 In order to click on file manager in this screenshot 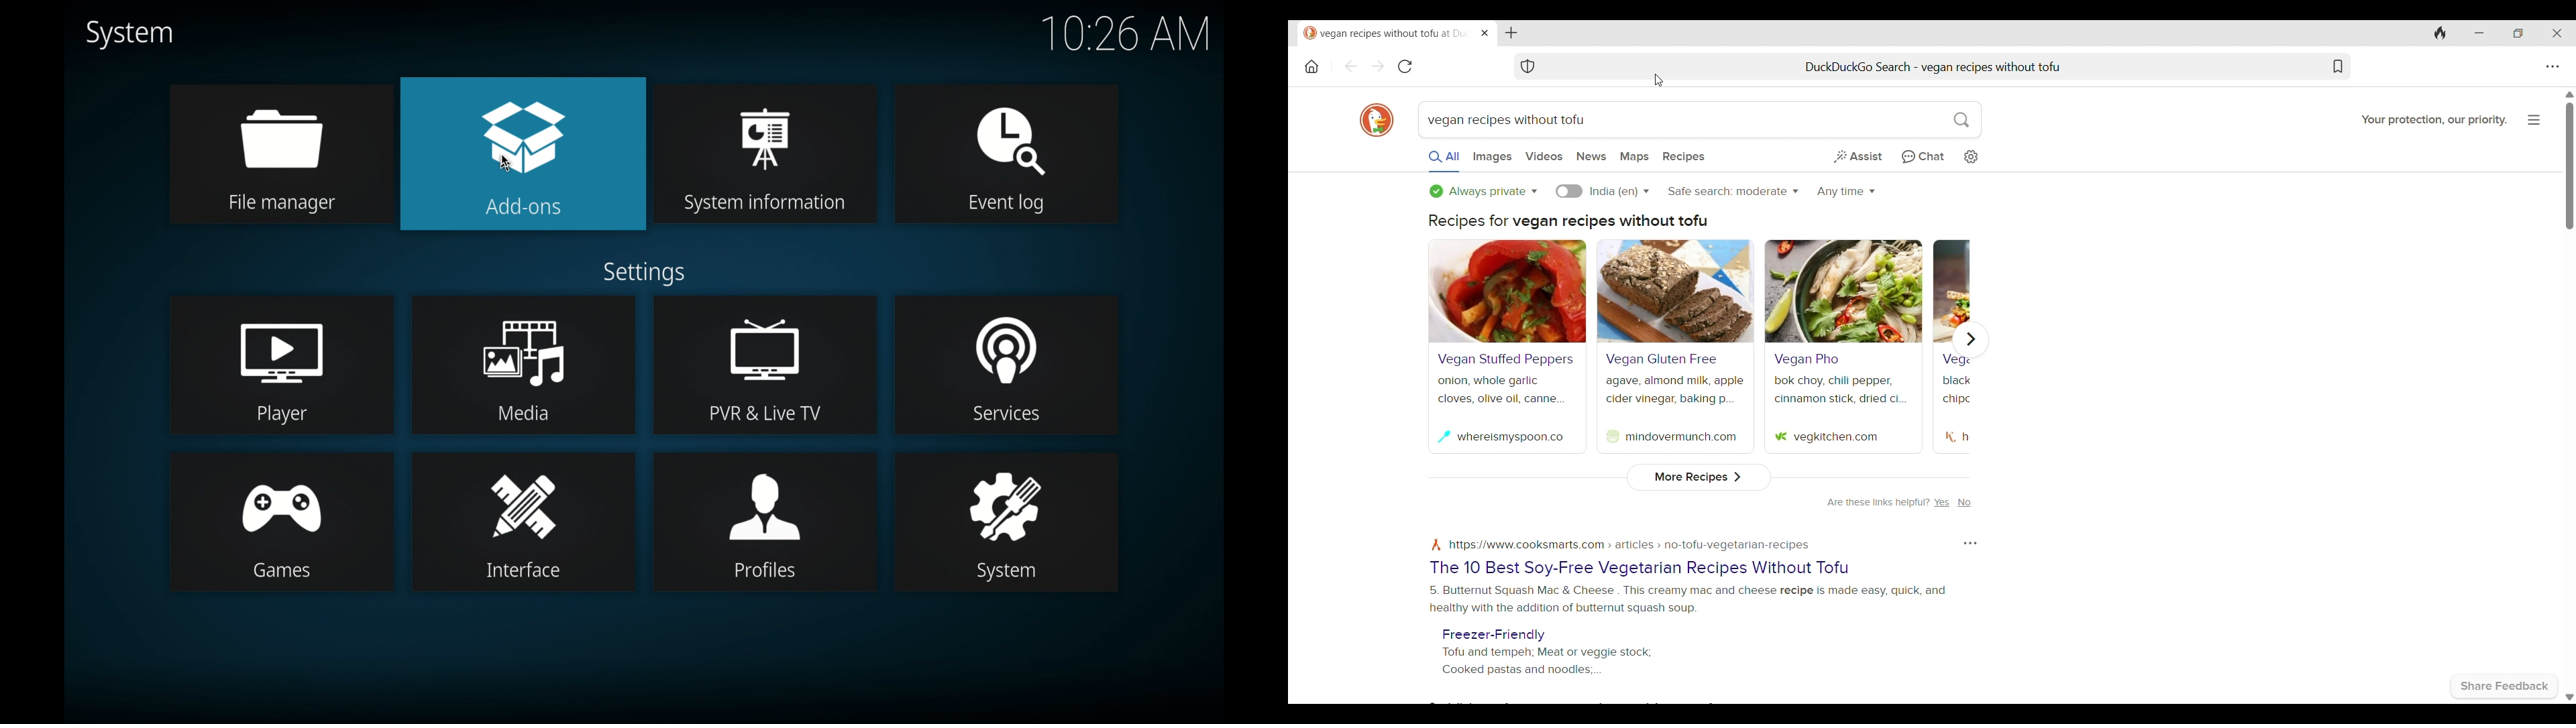, I will do `click(280, 154)`.